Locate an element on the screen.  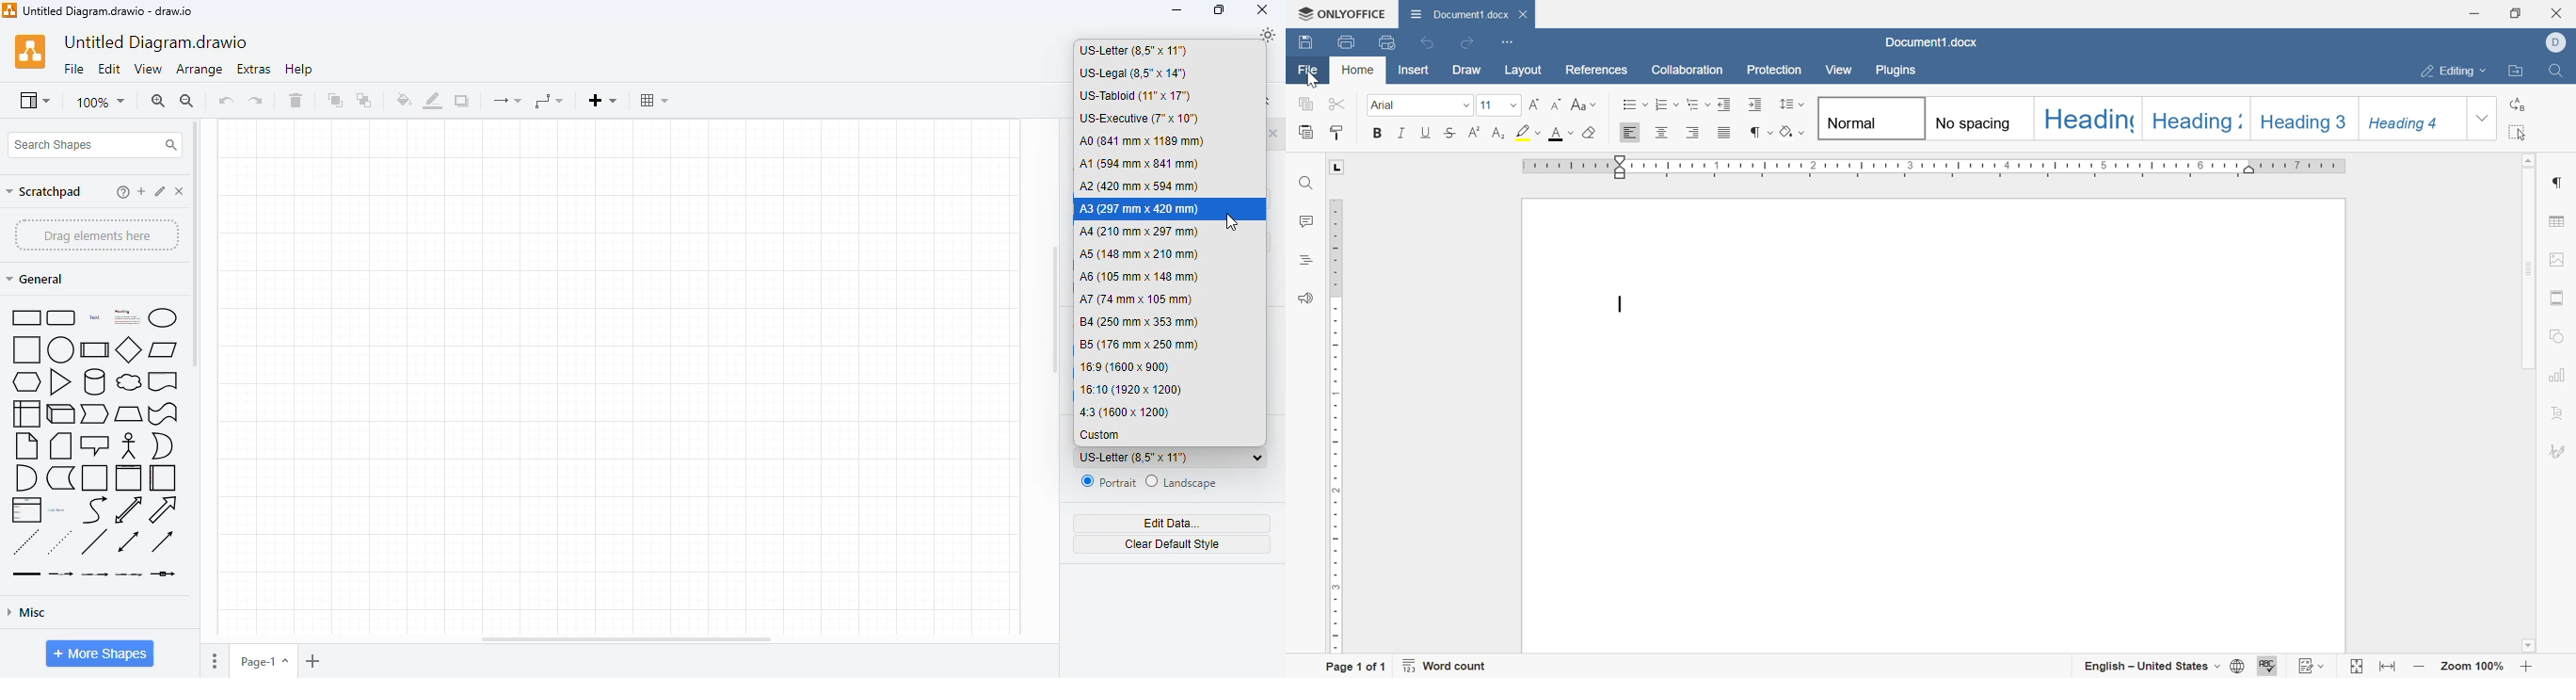
rounded rectangle is located at coordinates (62, 318).